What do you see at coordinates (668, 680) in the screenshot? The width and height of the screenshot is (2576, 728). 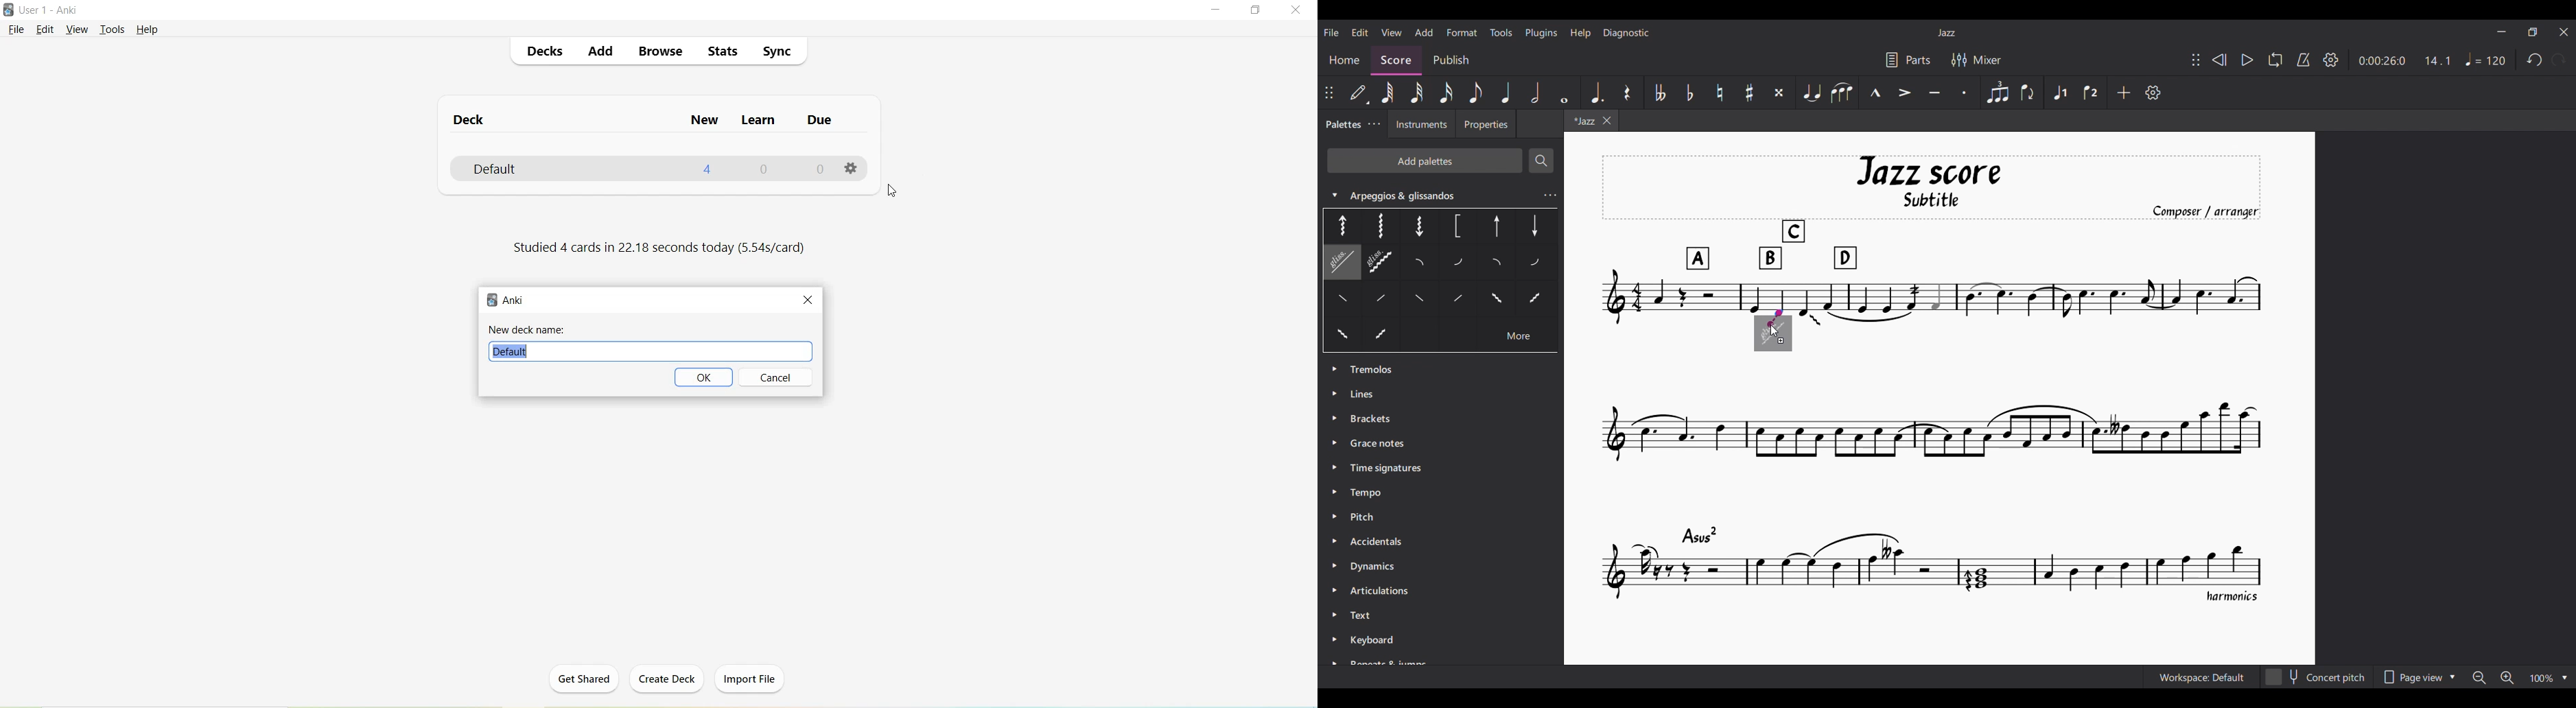 I see `Create Deck` at bounding box center [668, 680].